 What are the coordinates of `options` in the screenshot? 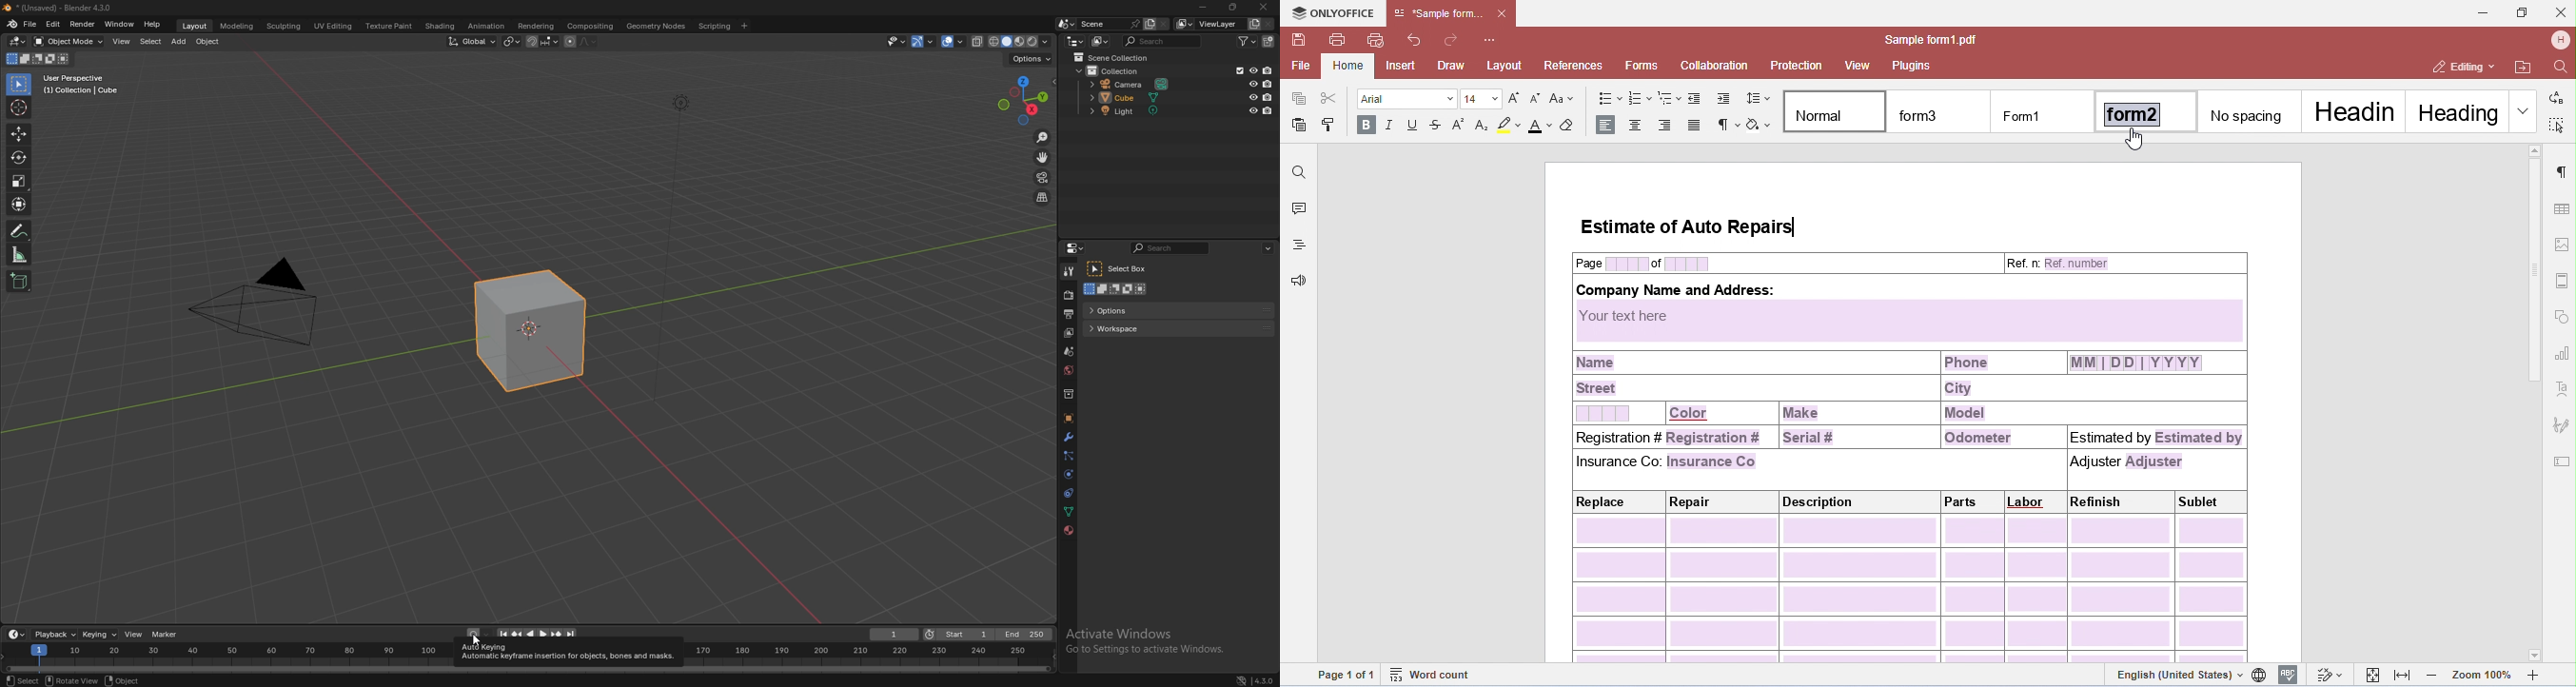 It's located at (1032, 59).